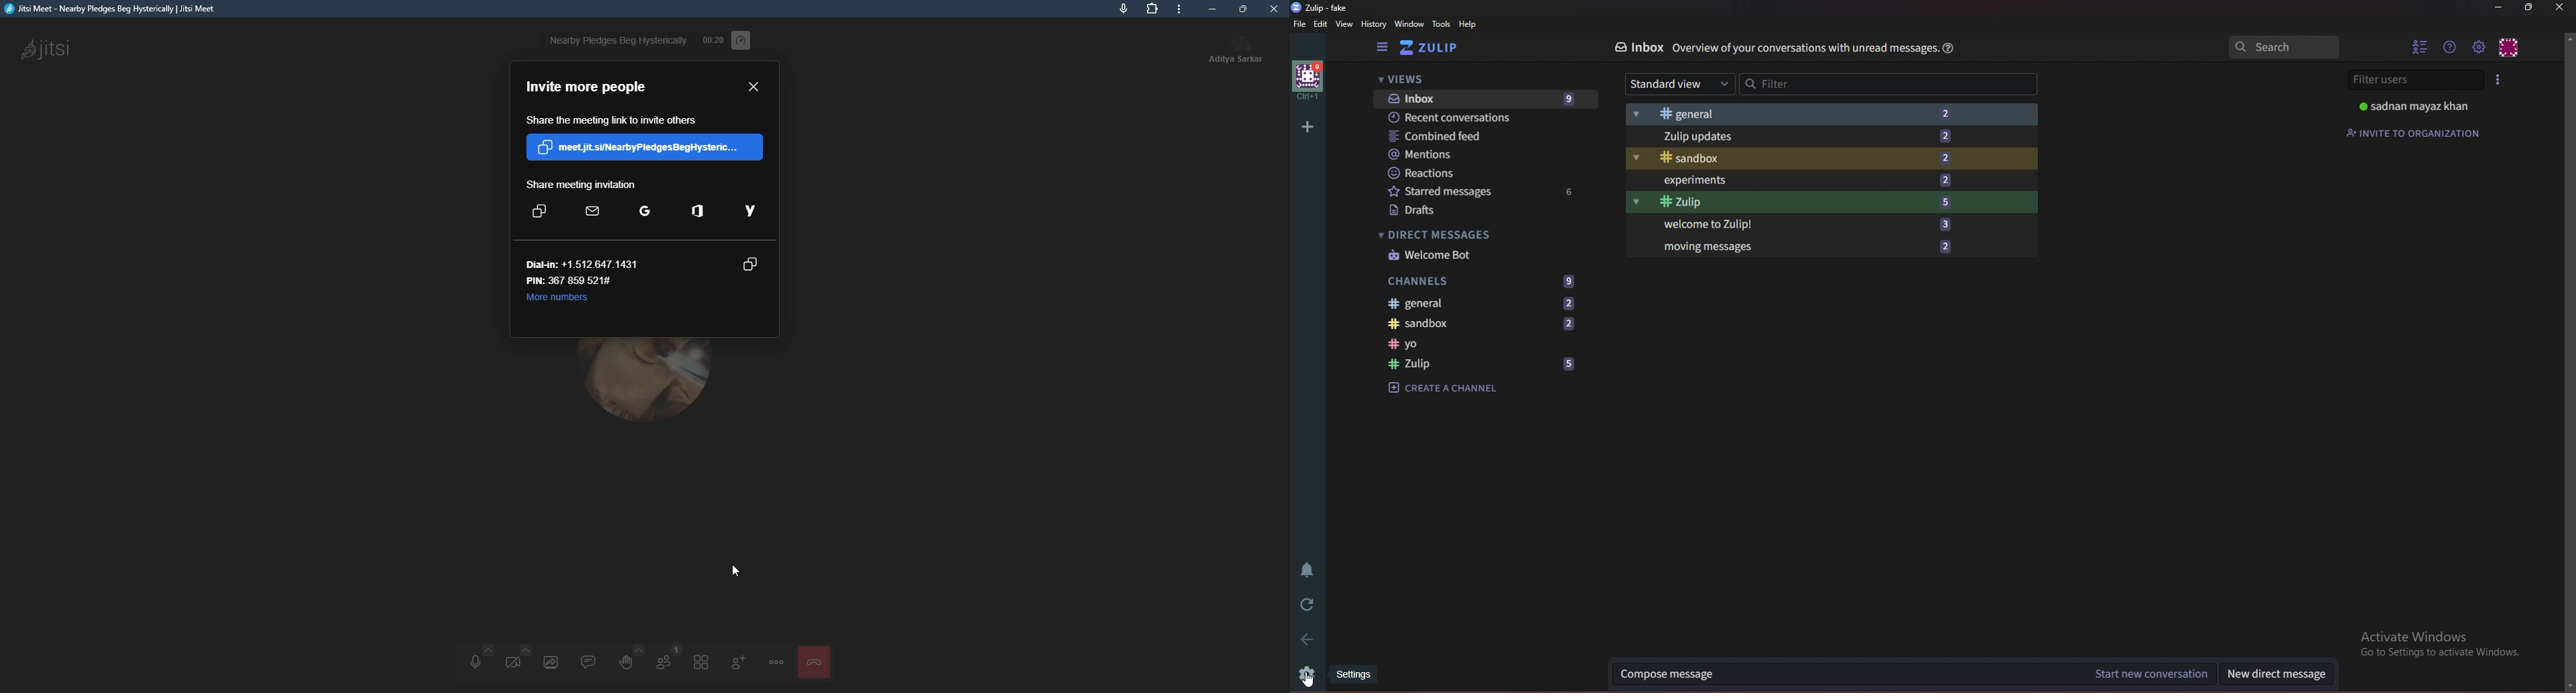 This screenshot has height=700, width=2576. What do you see at coordinates (1640, 48) in the screenshot?
I see `Inbox` at bounding box center [1640, 48].